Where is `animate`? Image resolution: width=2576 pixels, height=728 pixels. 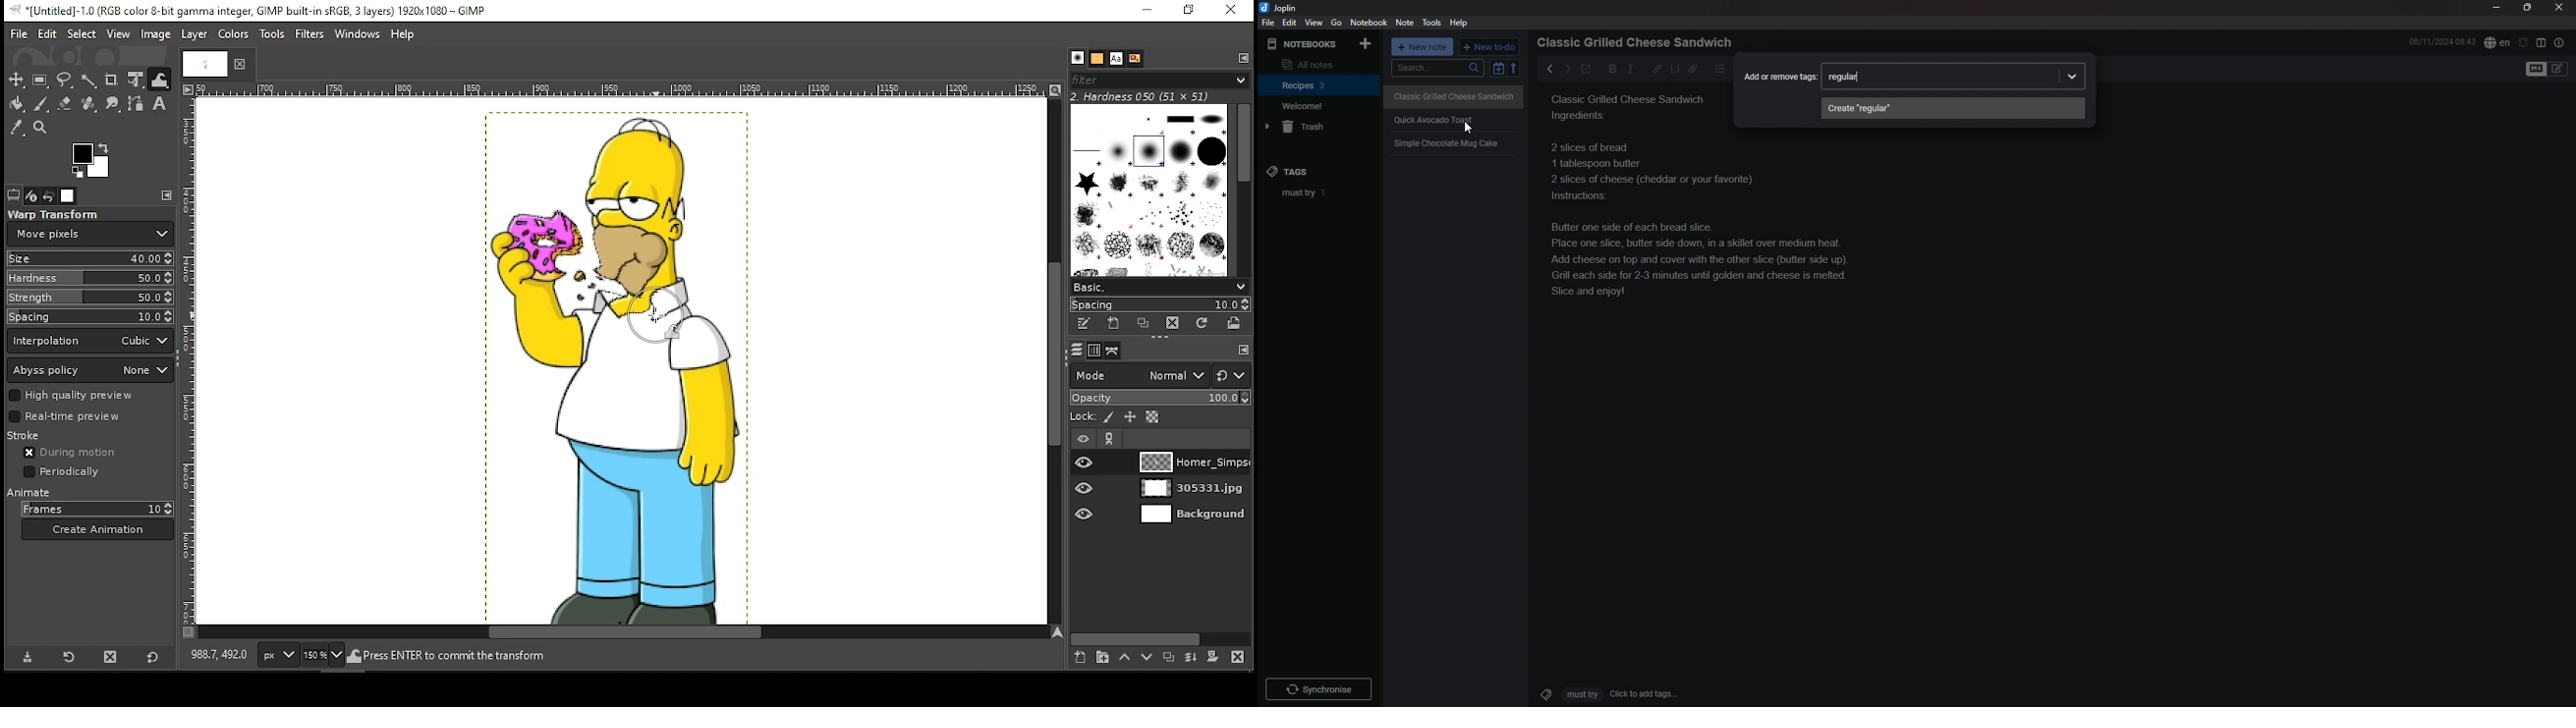 animate is located at coordinates (30, 495).